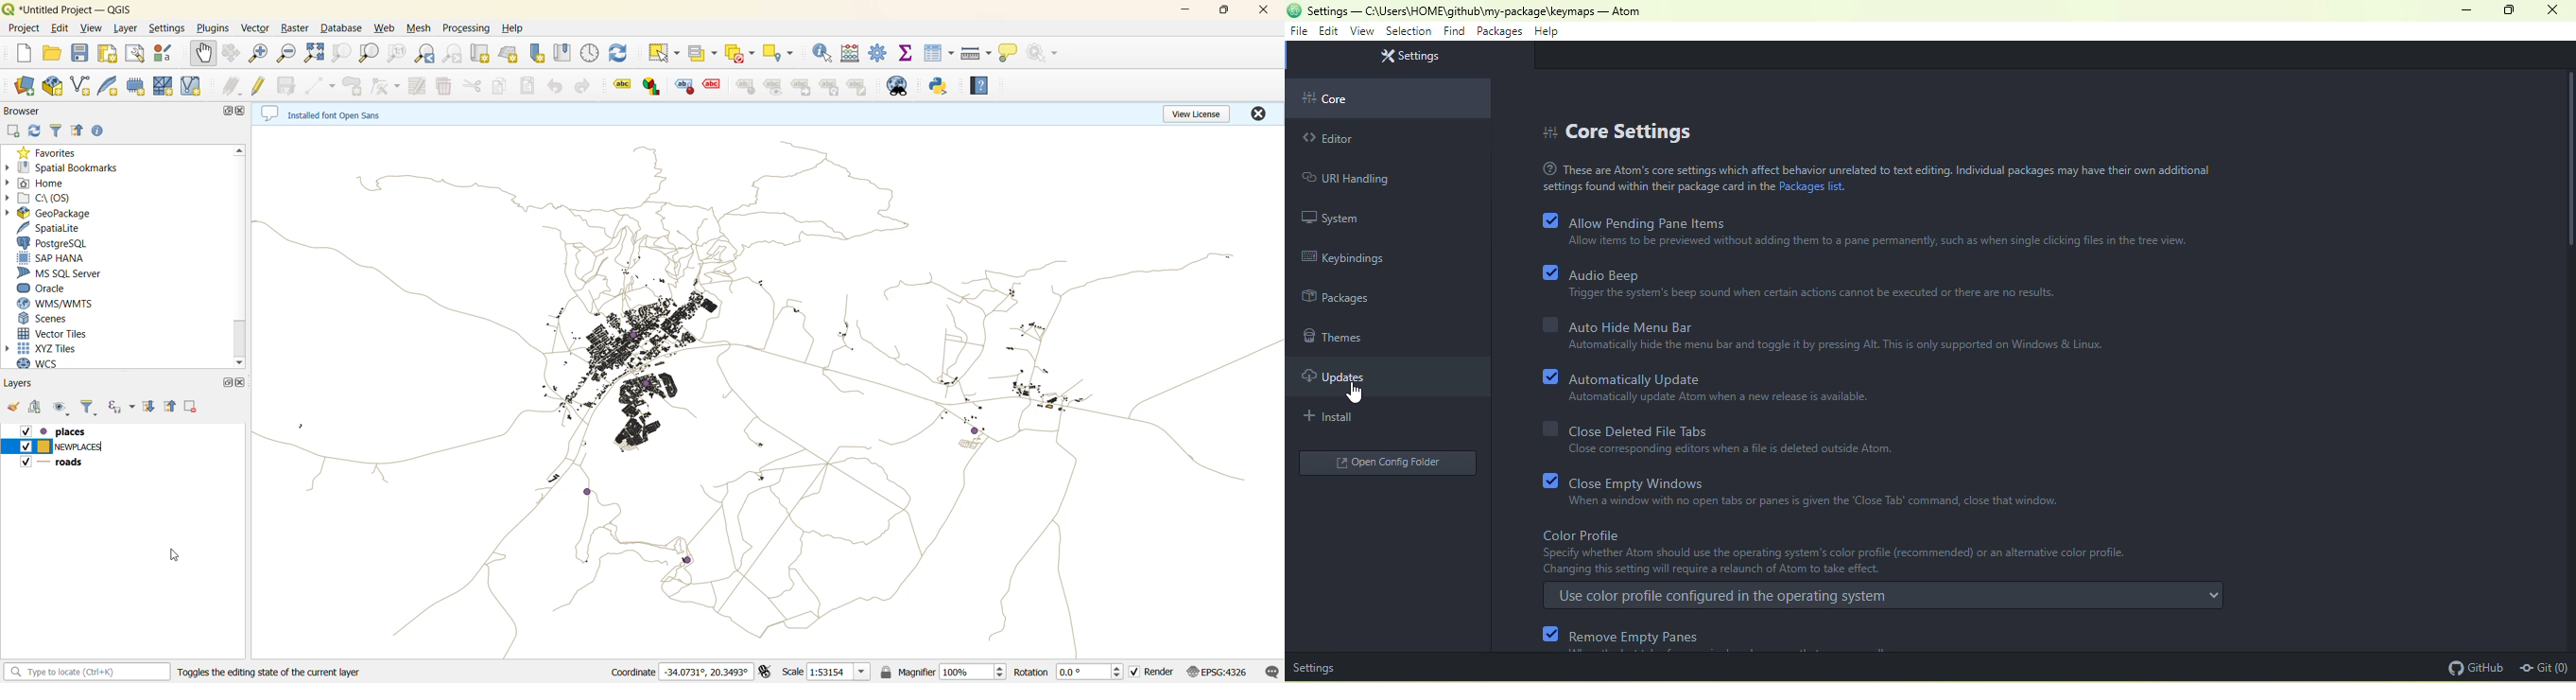  I want to click on open data source manager, so click(23, 86).